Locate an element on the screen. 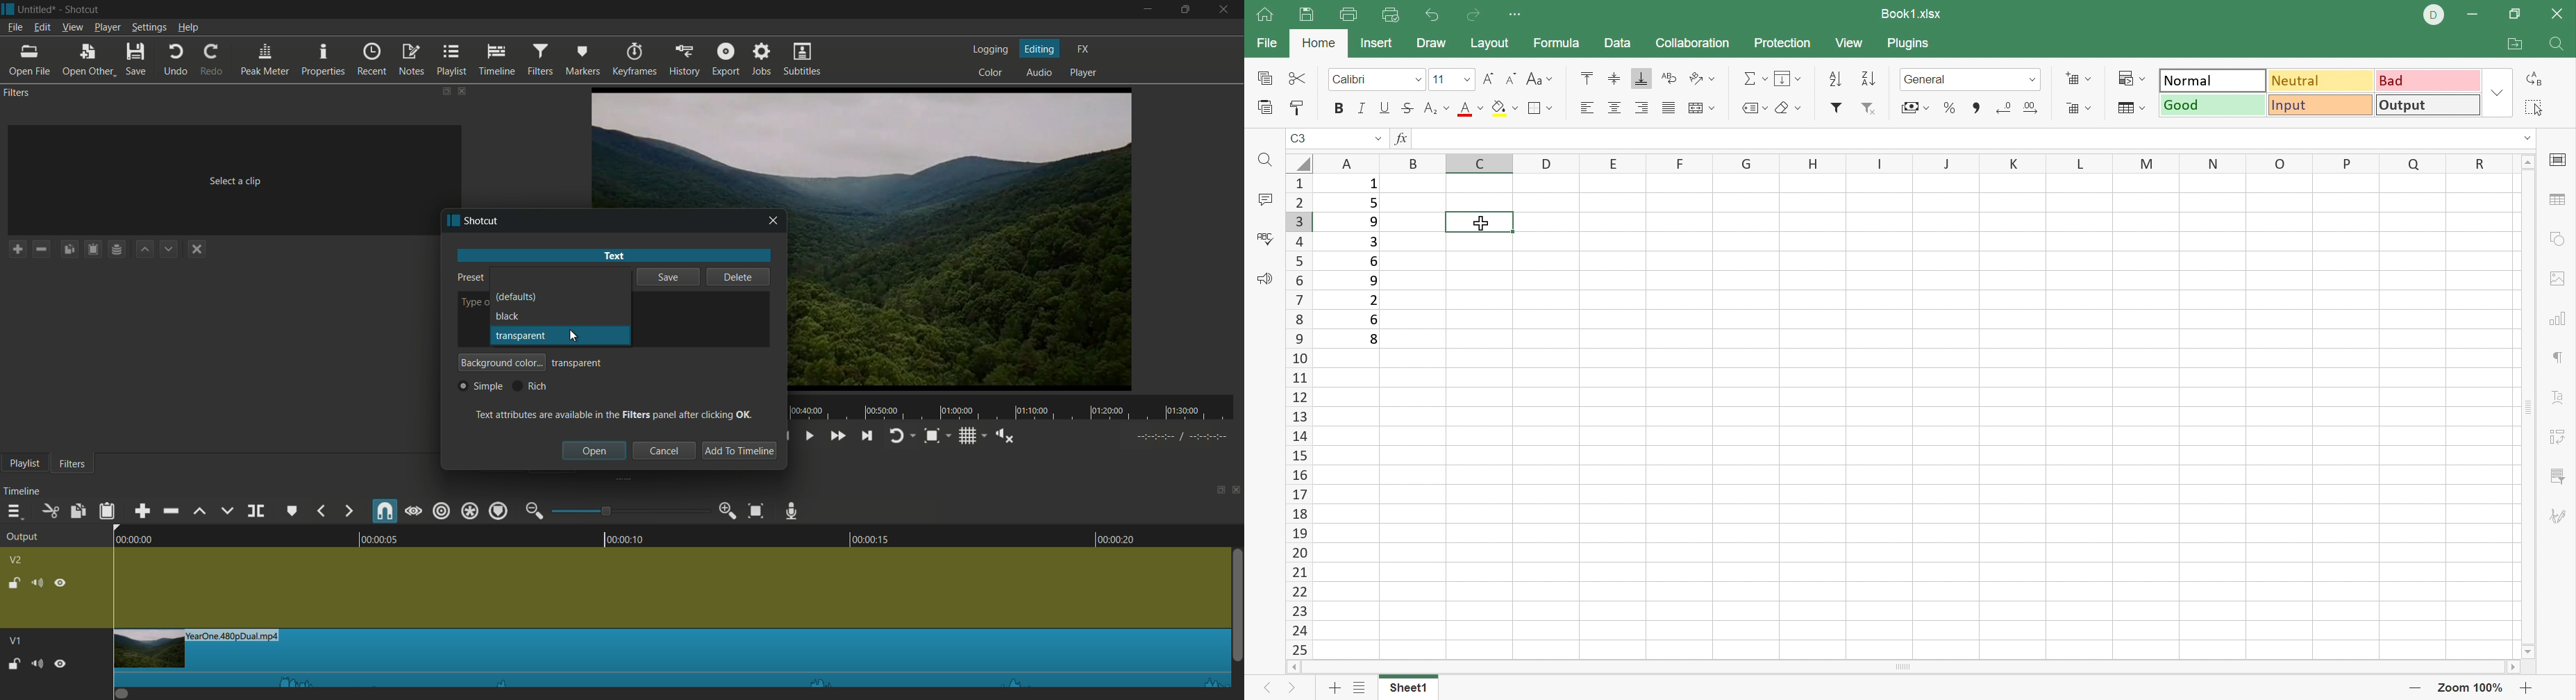 This screenshot has height=700, width=2576. filters is located at coordinates (75, 463).